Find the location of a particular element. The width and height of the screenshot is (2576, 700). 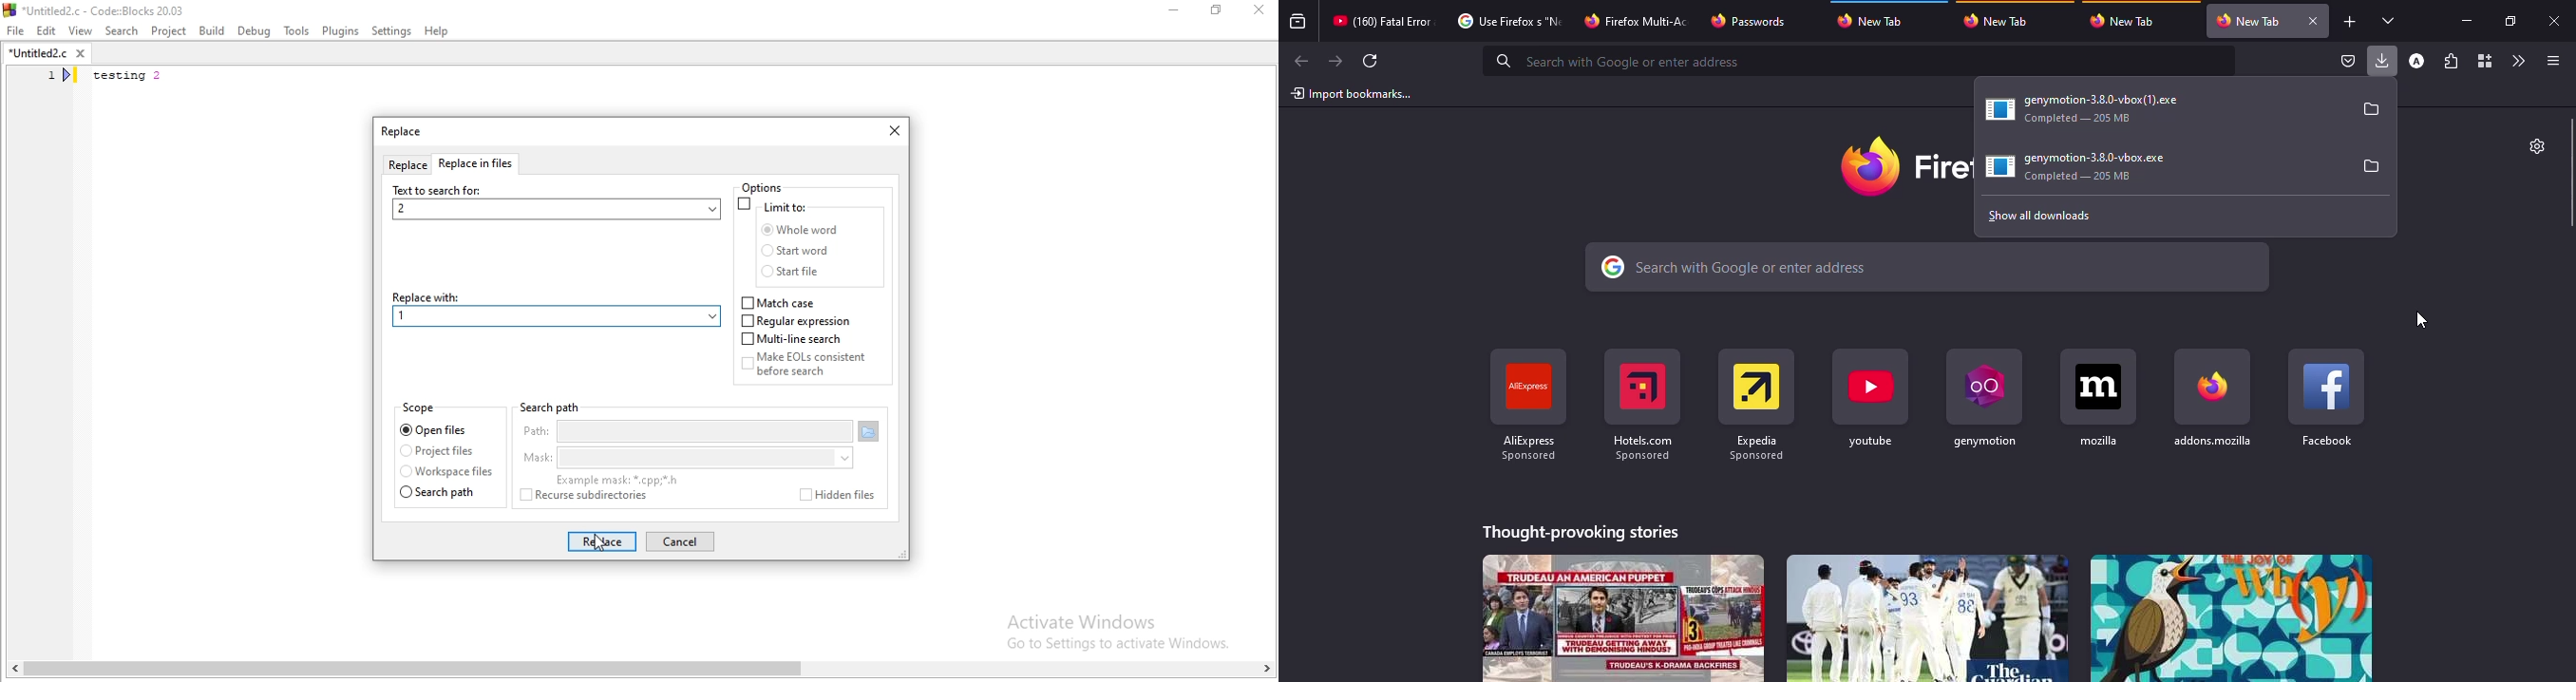

start file is located at coordinates (796, 271).